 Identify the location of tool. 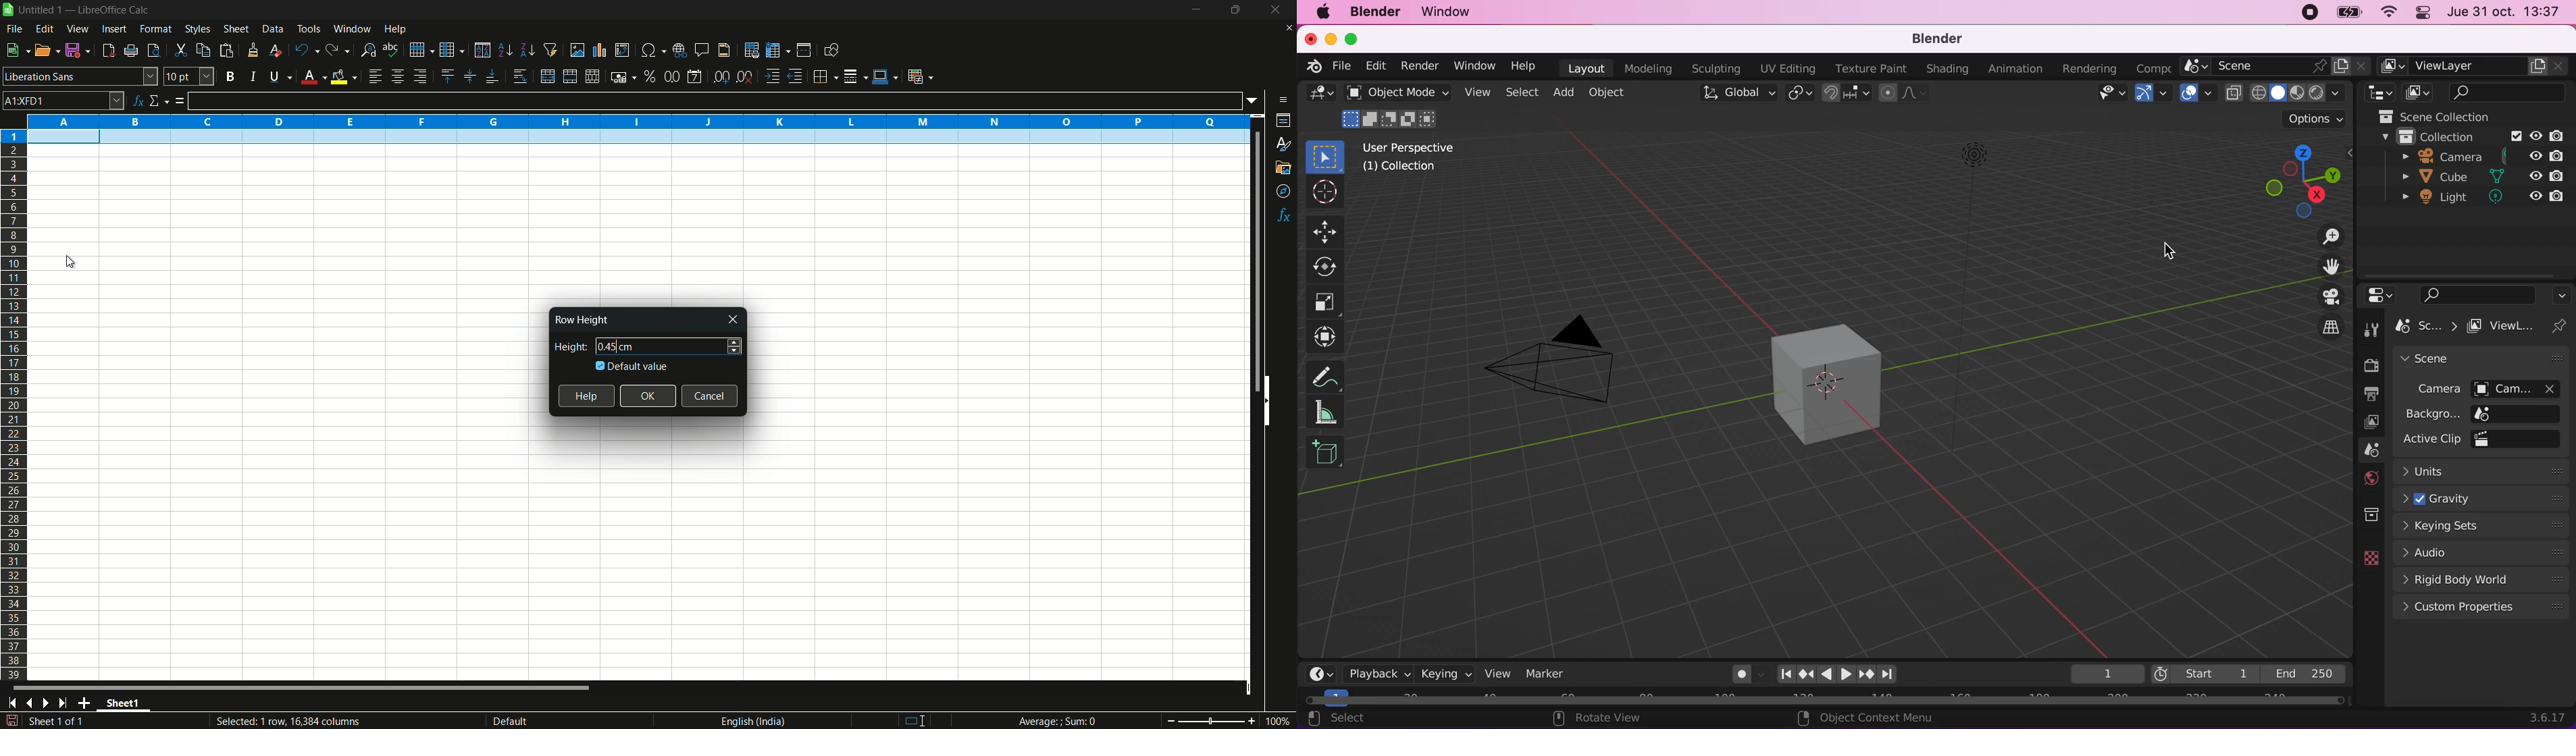
(2372, 328).